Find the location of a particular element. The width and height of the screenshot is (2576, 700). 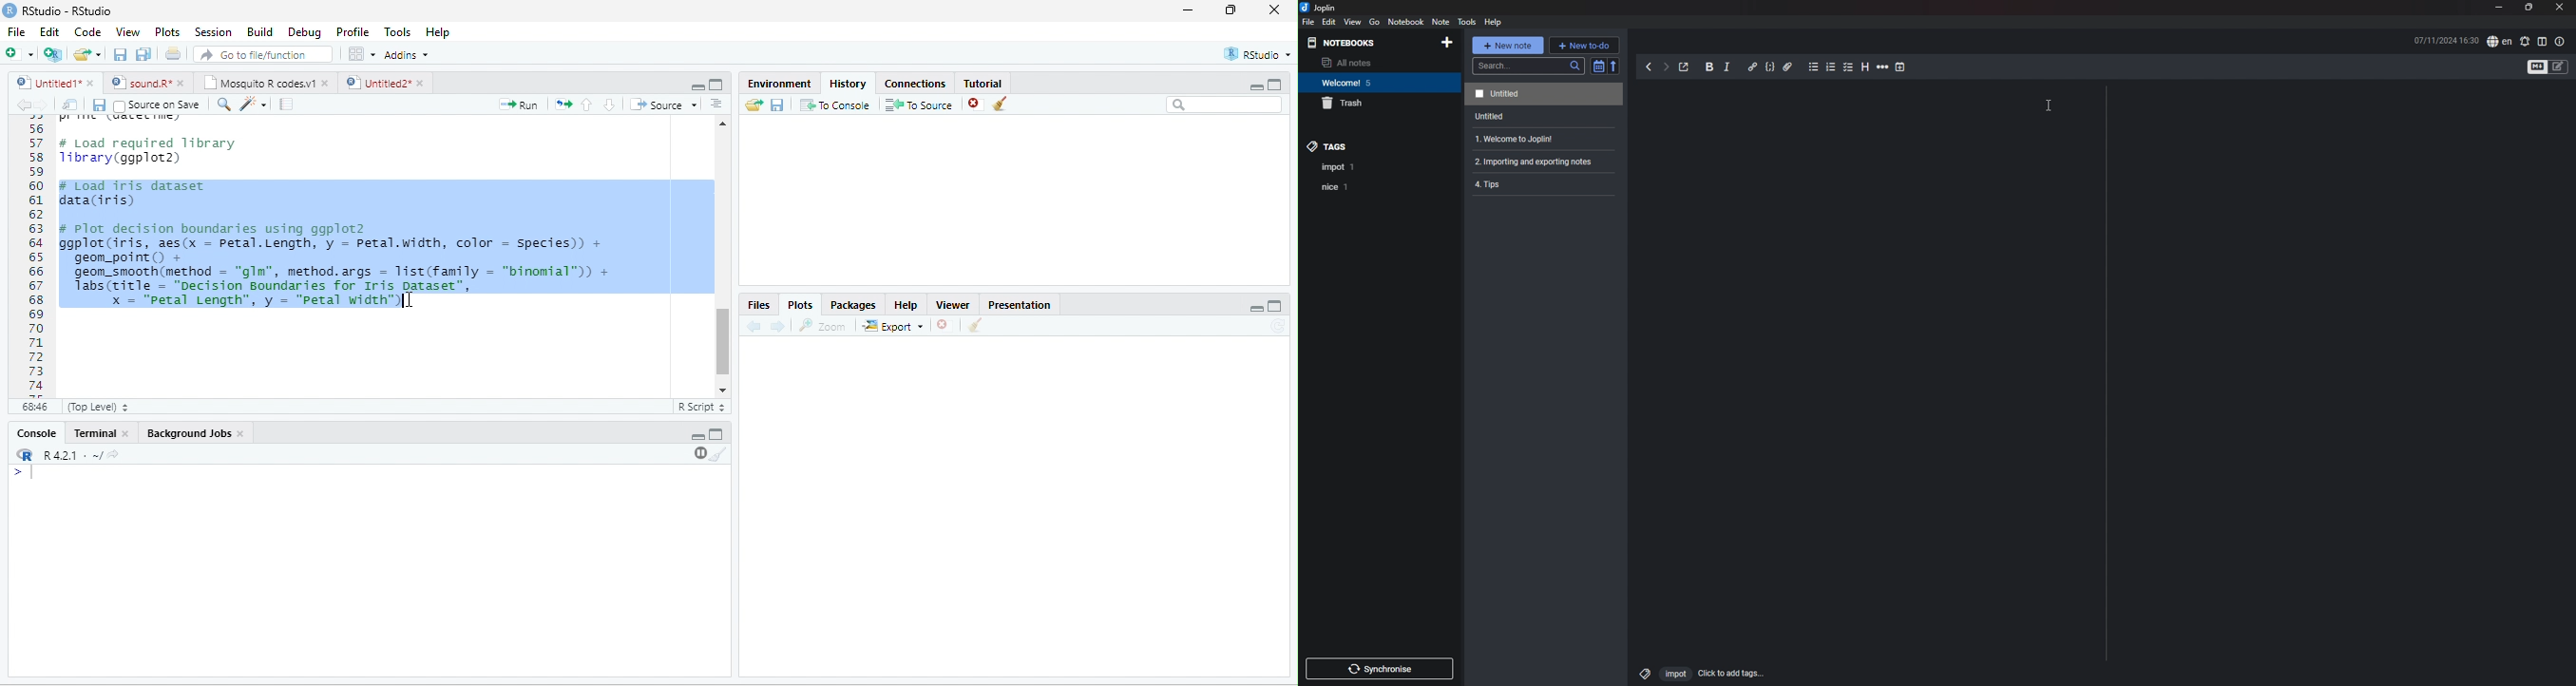

Plots is located at coordinates (801, 306).